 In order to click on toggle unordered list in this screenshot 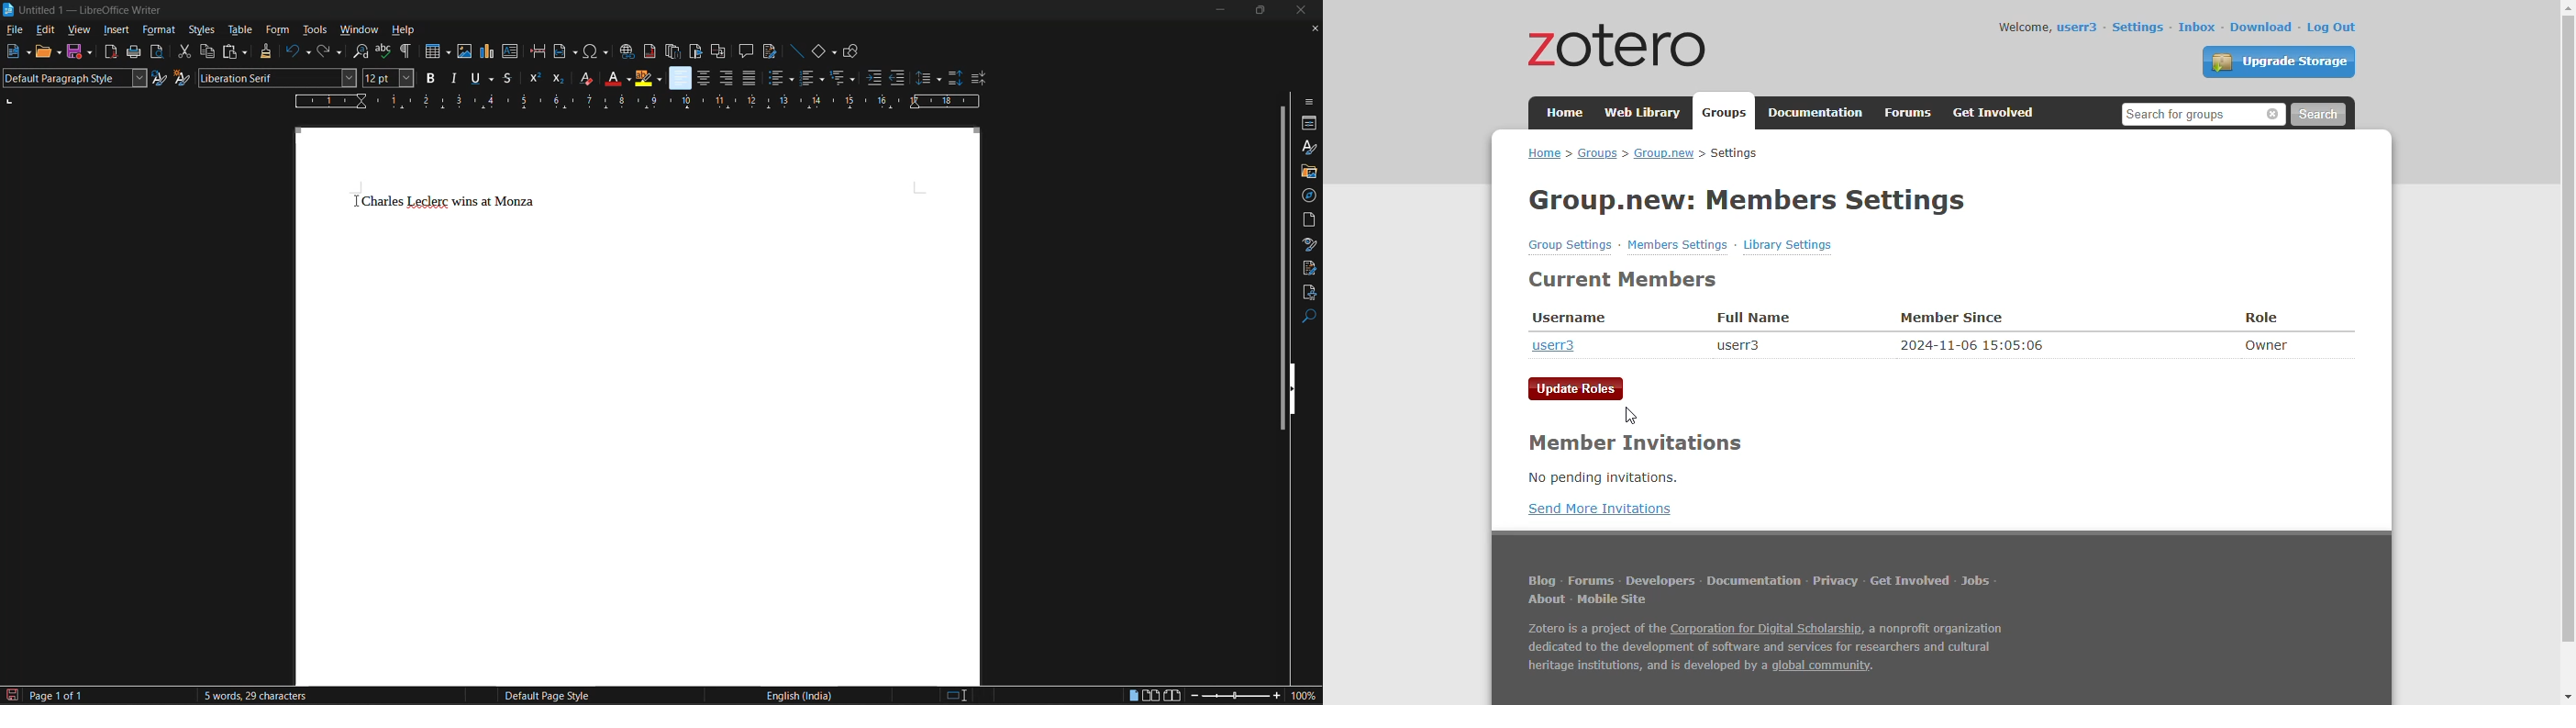, I will do `click(780, 77)`.